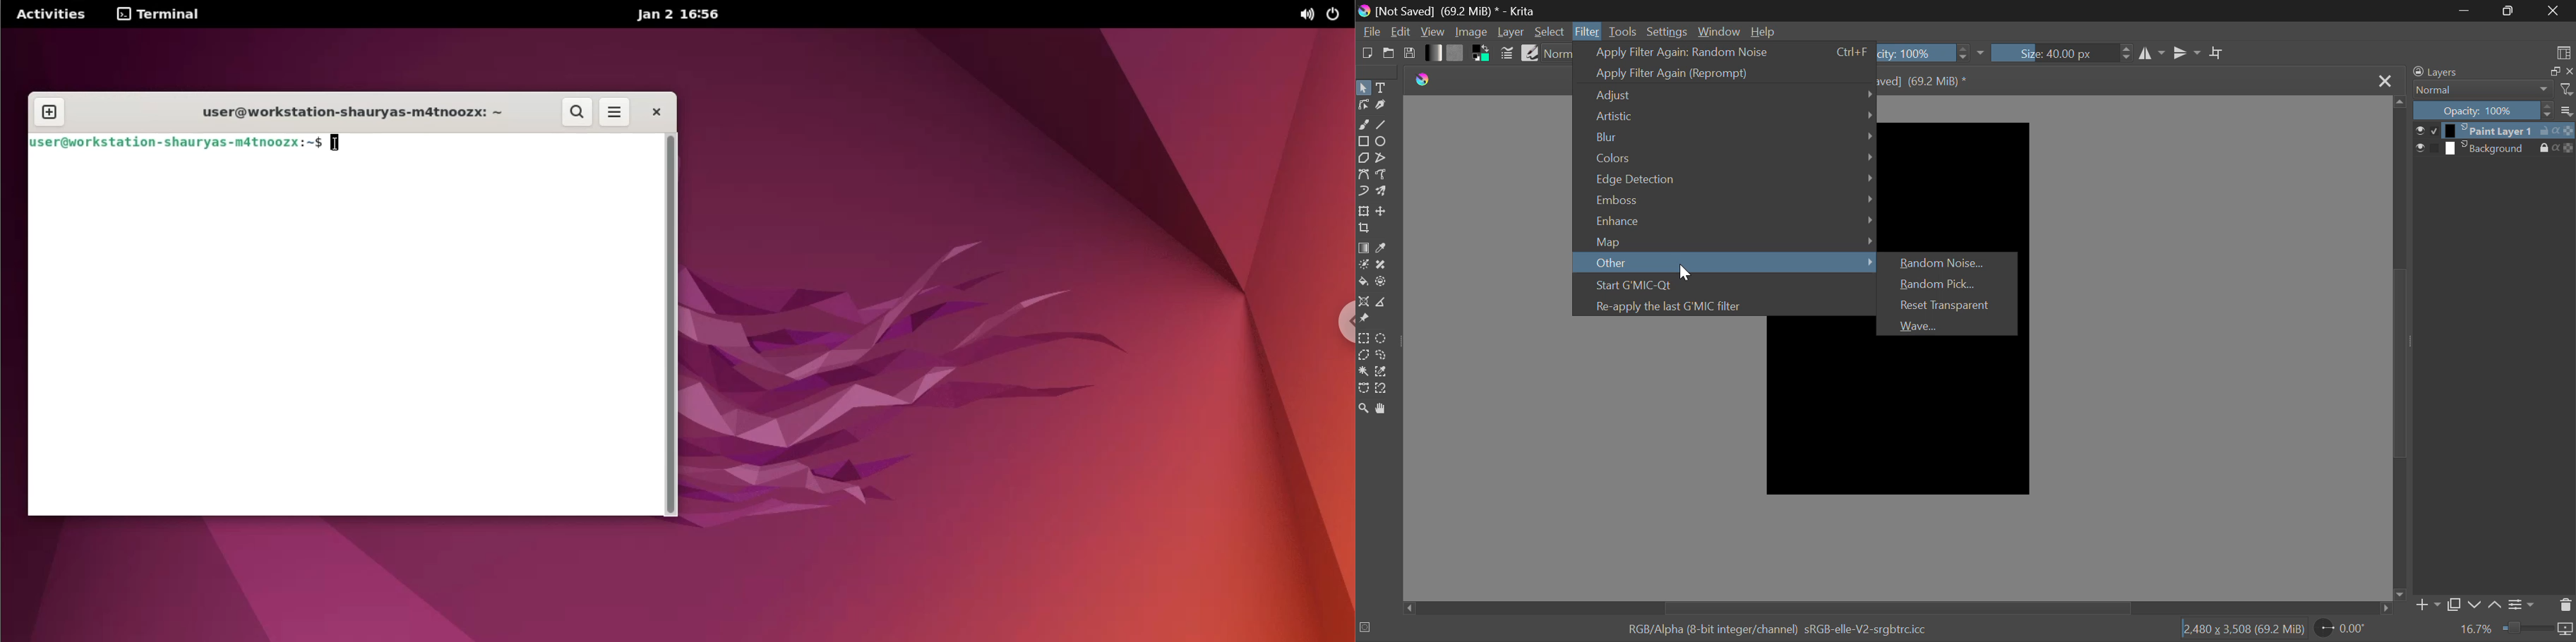 The width and height of the screenshot is (2576, 644). I want to click on Circular Selection, so click(1383, 338).